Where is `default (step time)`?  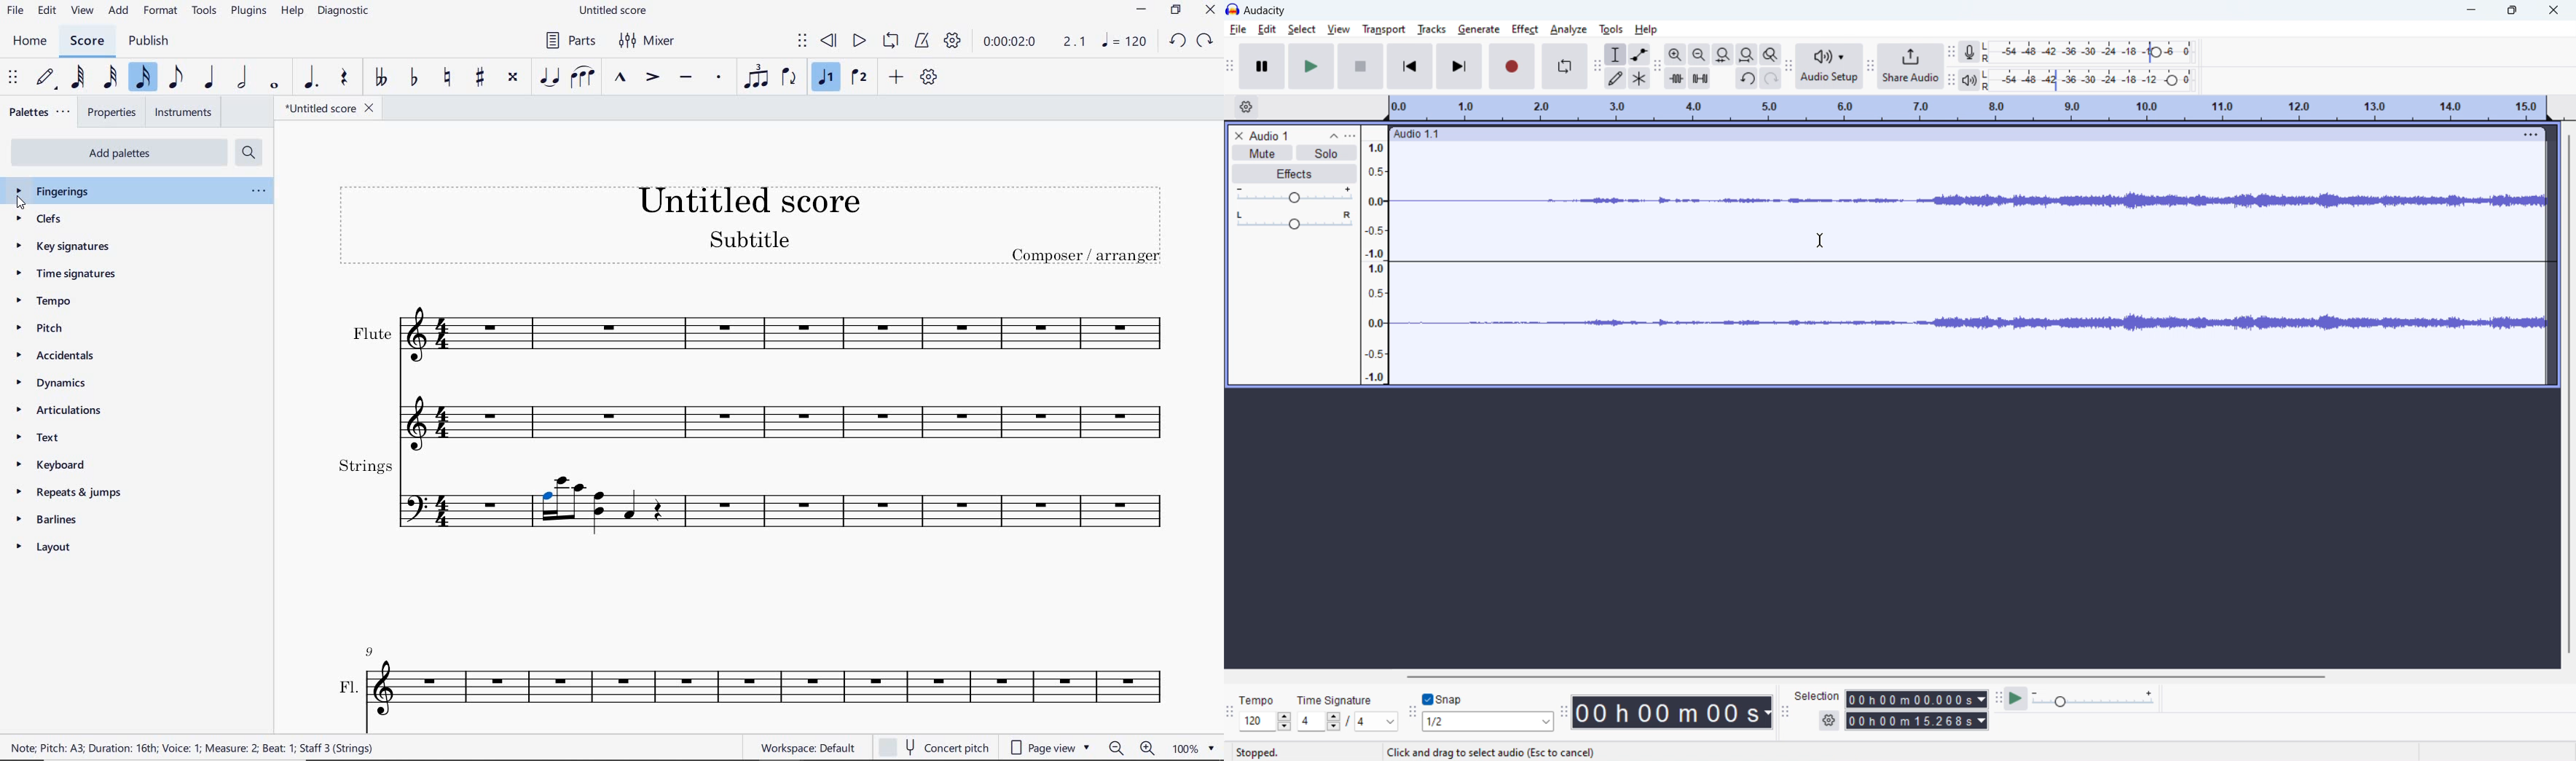 default (step time) is located at coordinates (47, 78).